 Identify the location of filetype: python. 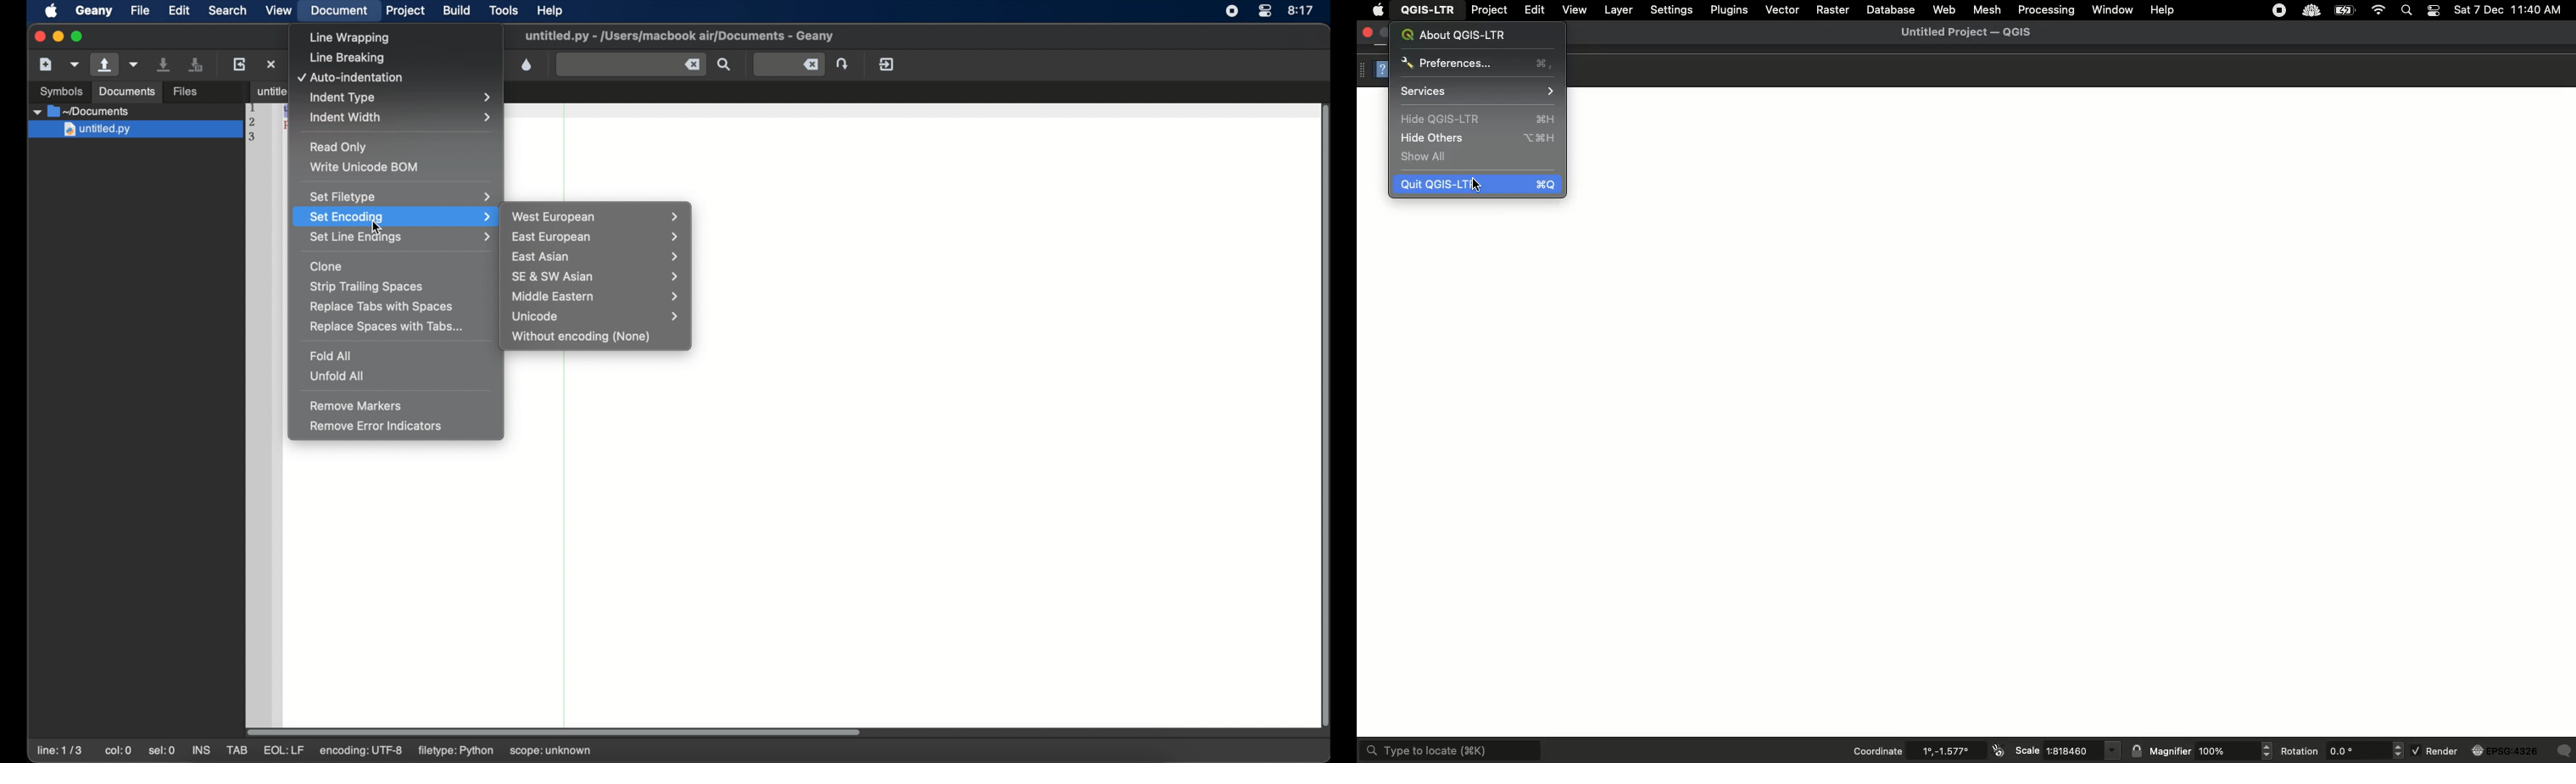
(457, 751).